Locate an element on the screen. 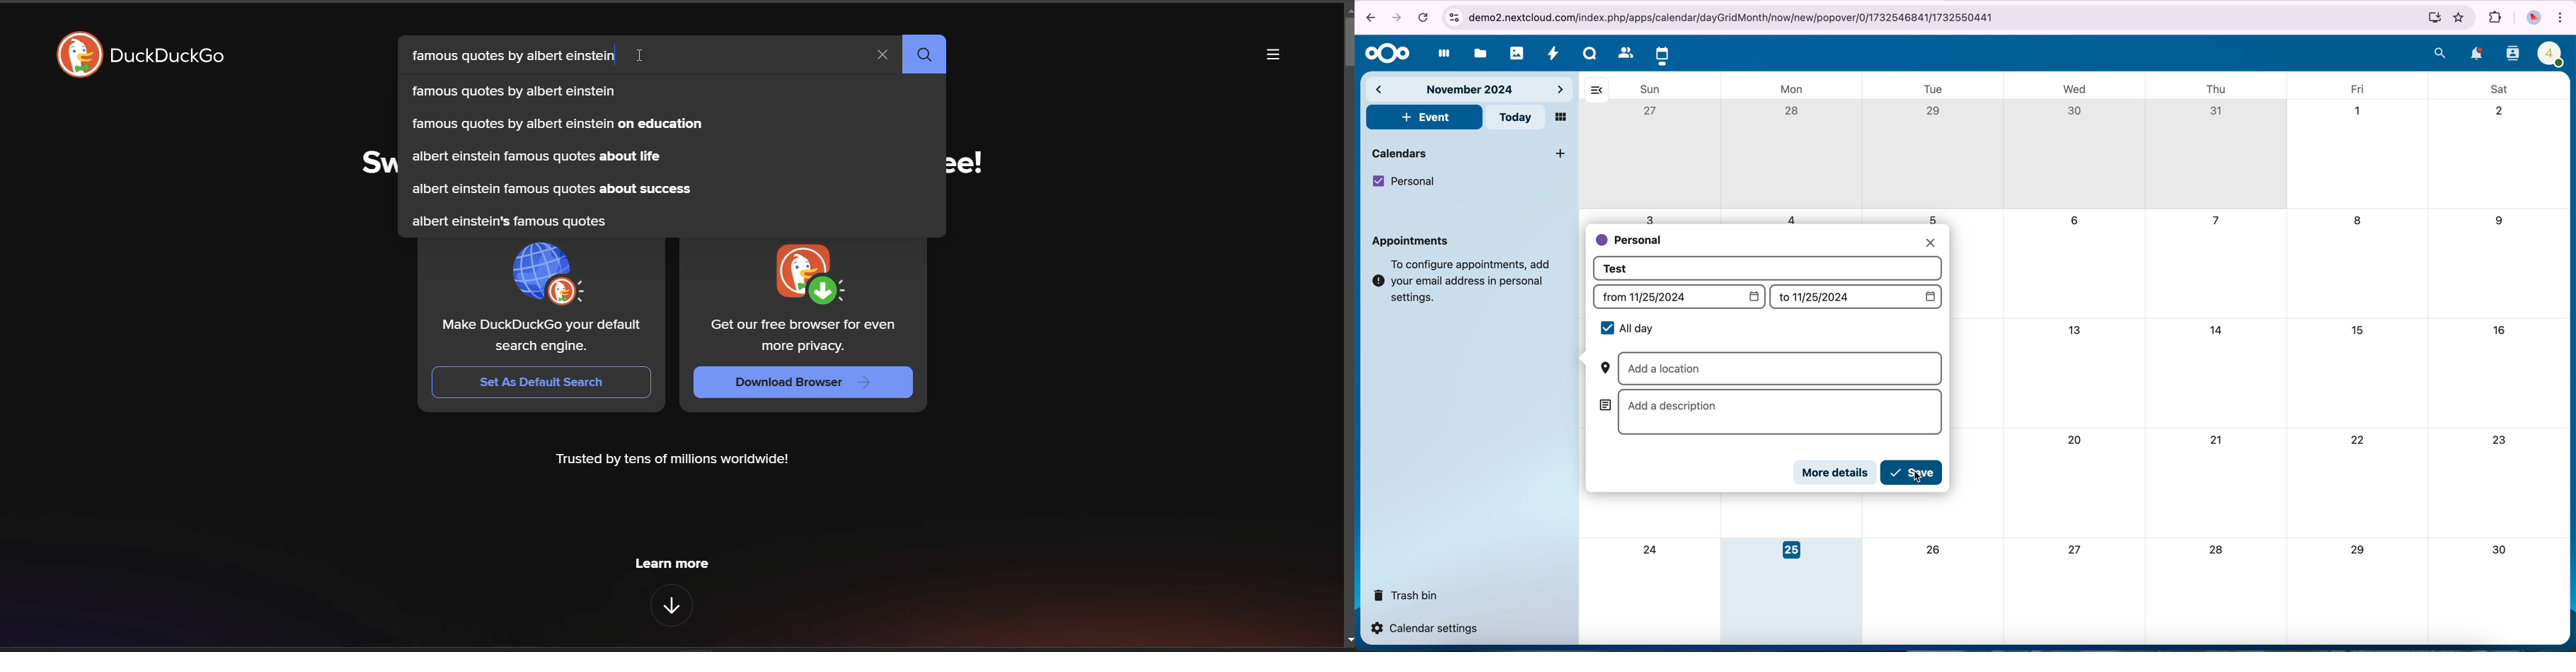 Image resolution: width=2576 pixels, height=672 pixels. install Nextcloud is located at coordinates (2434, 17).